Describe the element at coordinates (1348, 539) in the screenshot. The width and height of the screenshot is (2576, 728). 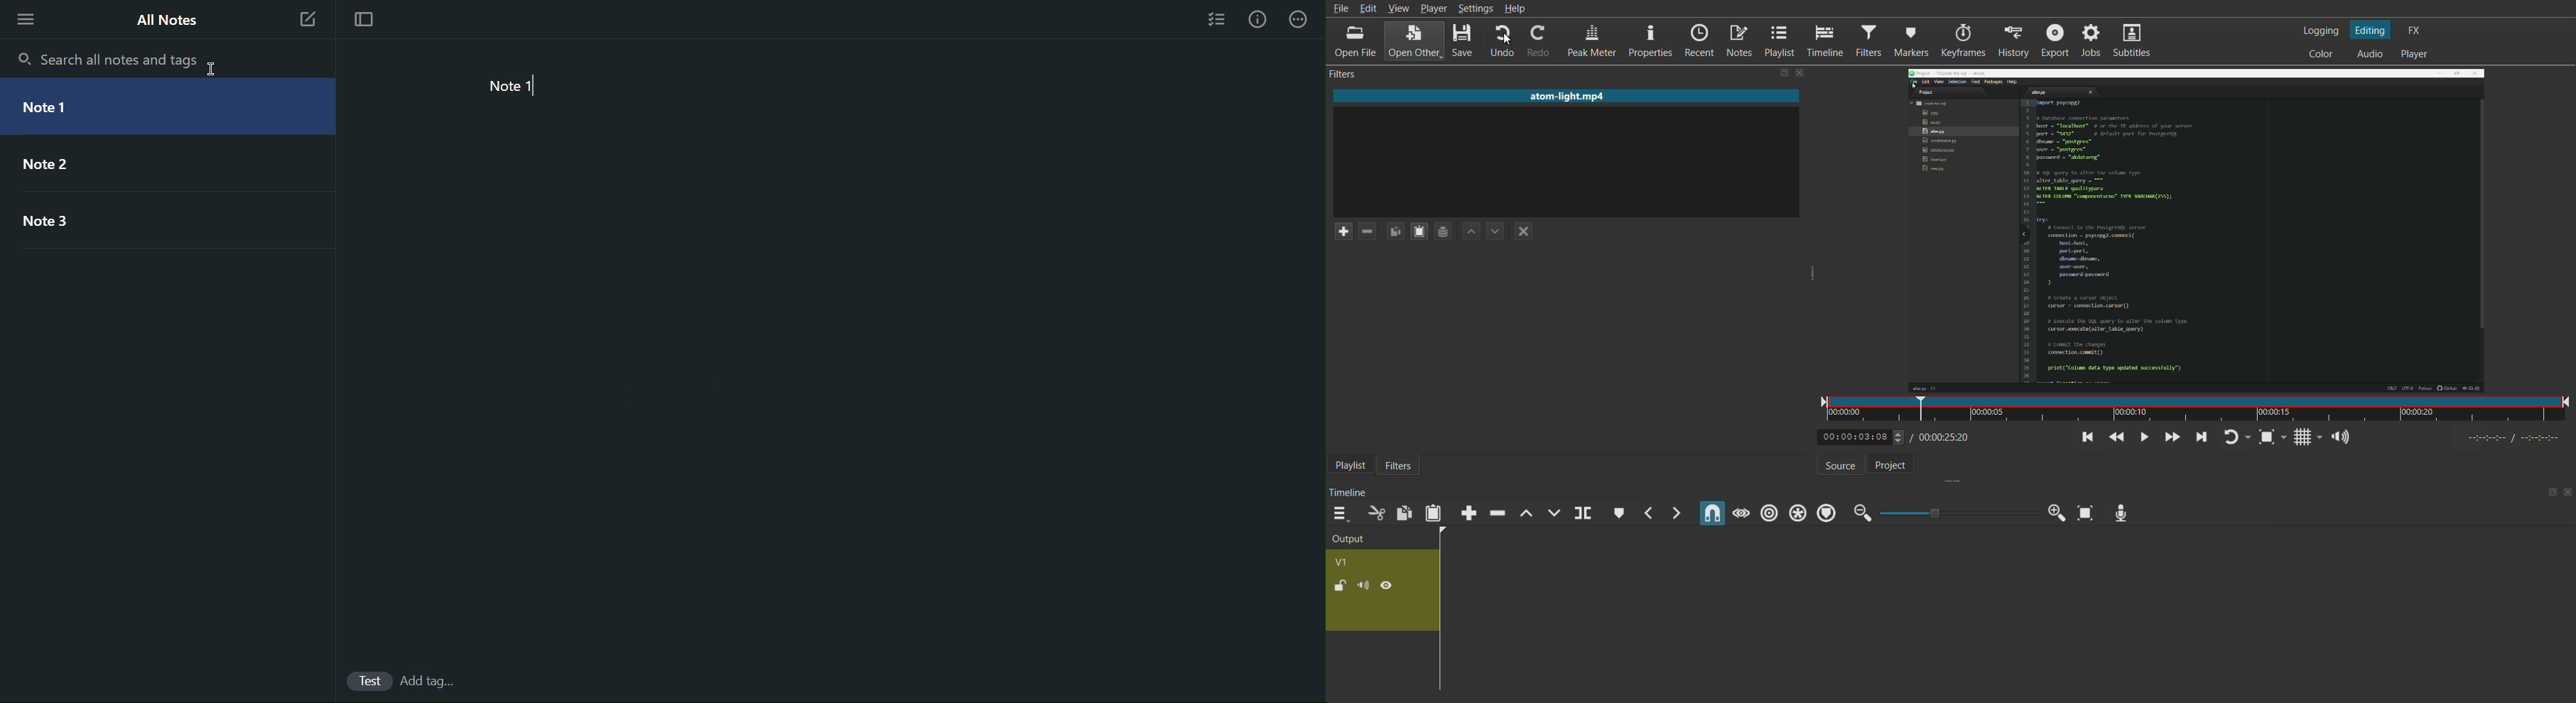
I see `output` at that location.